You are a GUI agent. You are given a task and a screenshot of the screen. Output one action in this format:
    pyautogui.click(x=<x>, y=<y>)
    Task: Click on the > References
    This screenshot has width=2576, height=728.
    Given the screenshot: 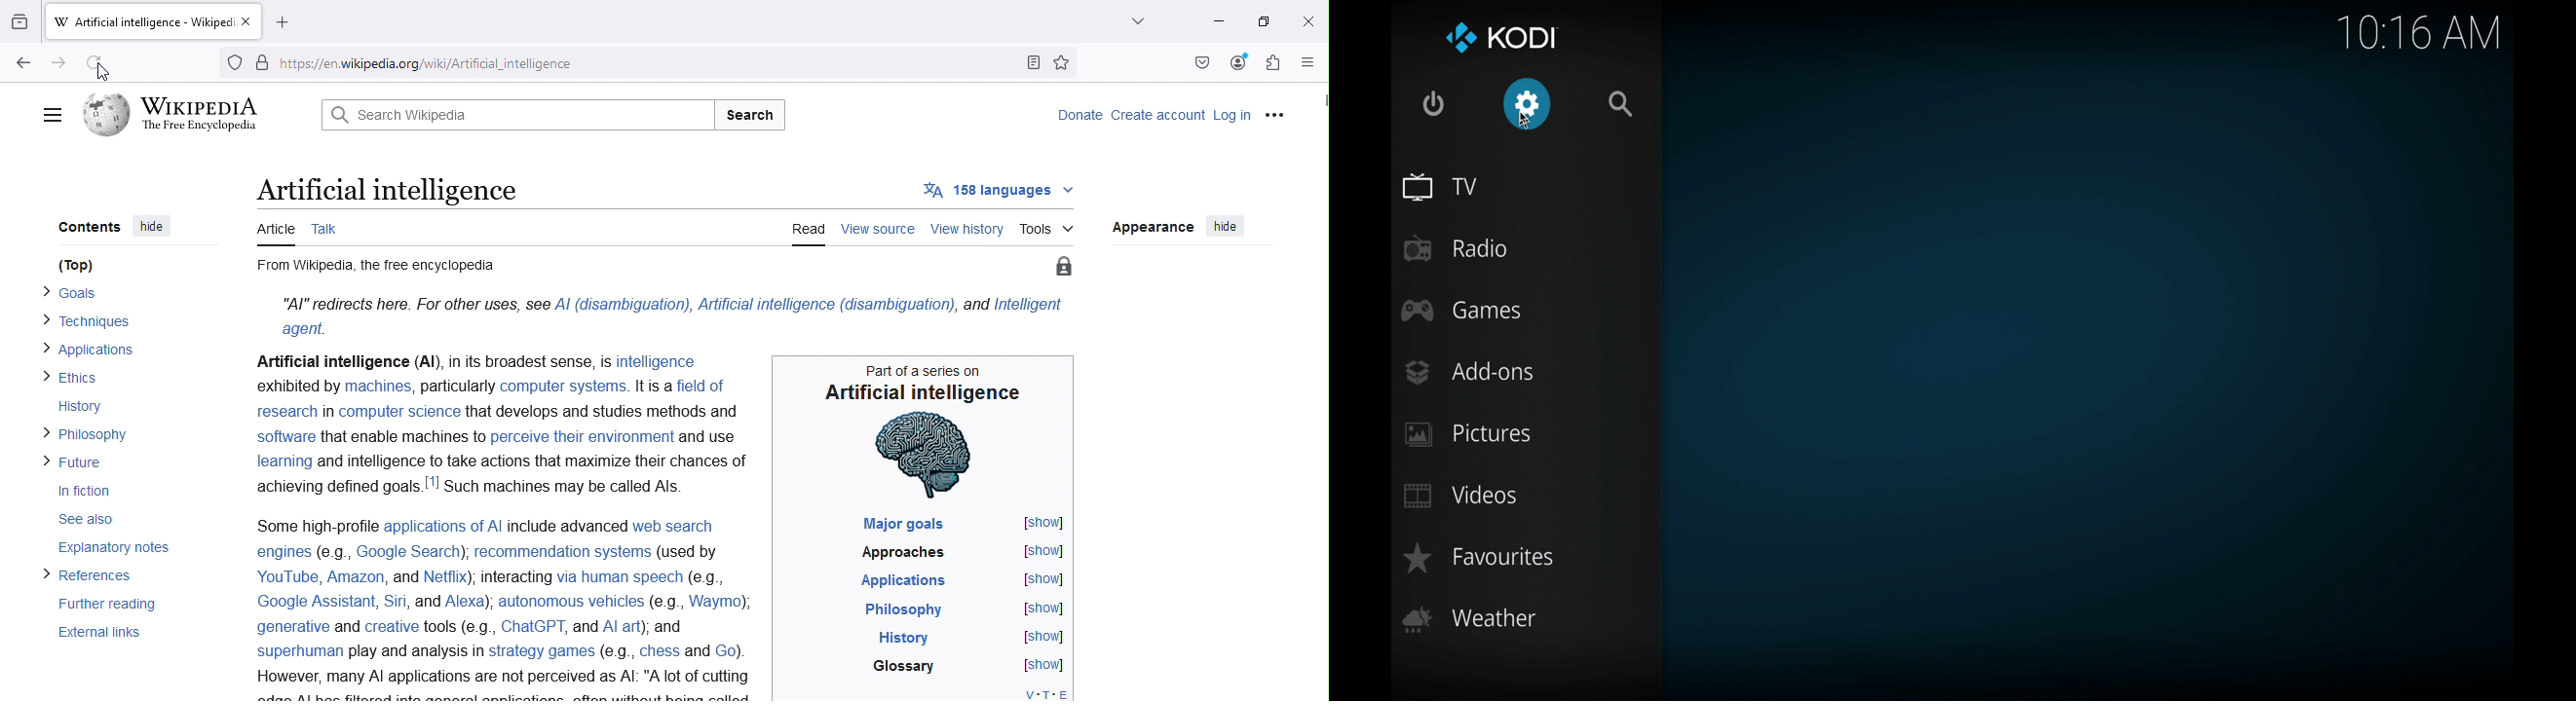 What is the action you would take?
    pyautogui.click(x=95, y=573)
    